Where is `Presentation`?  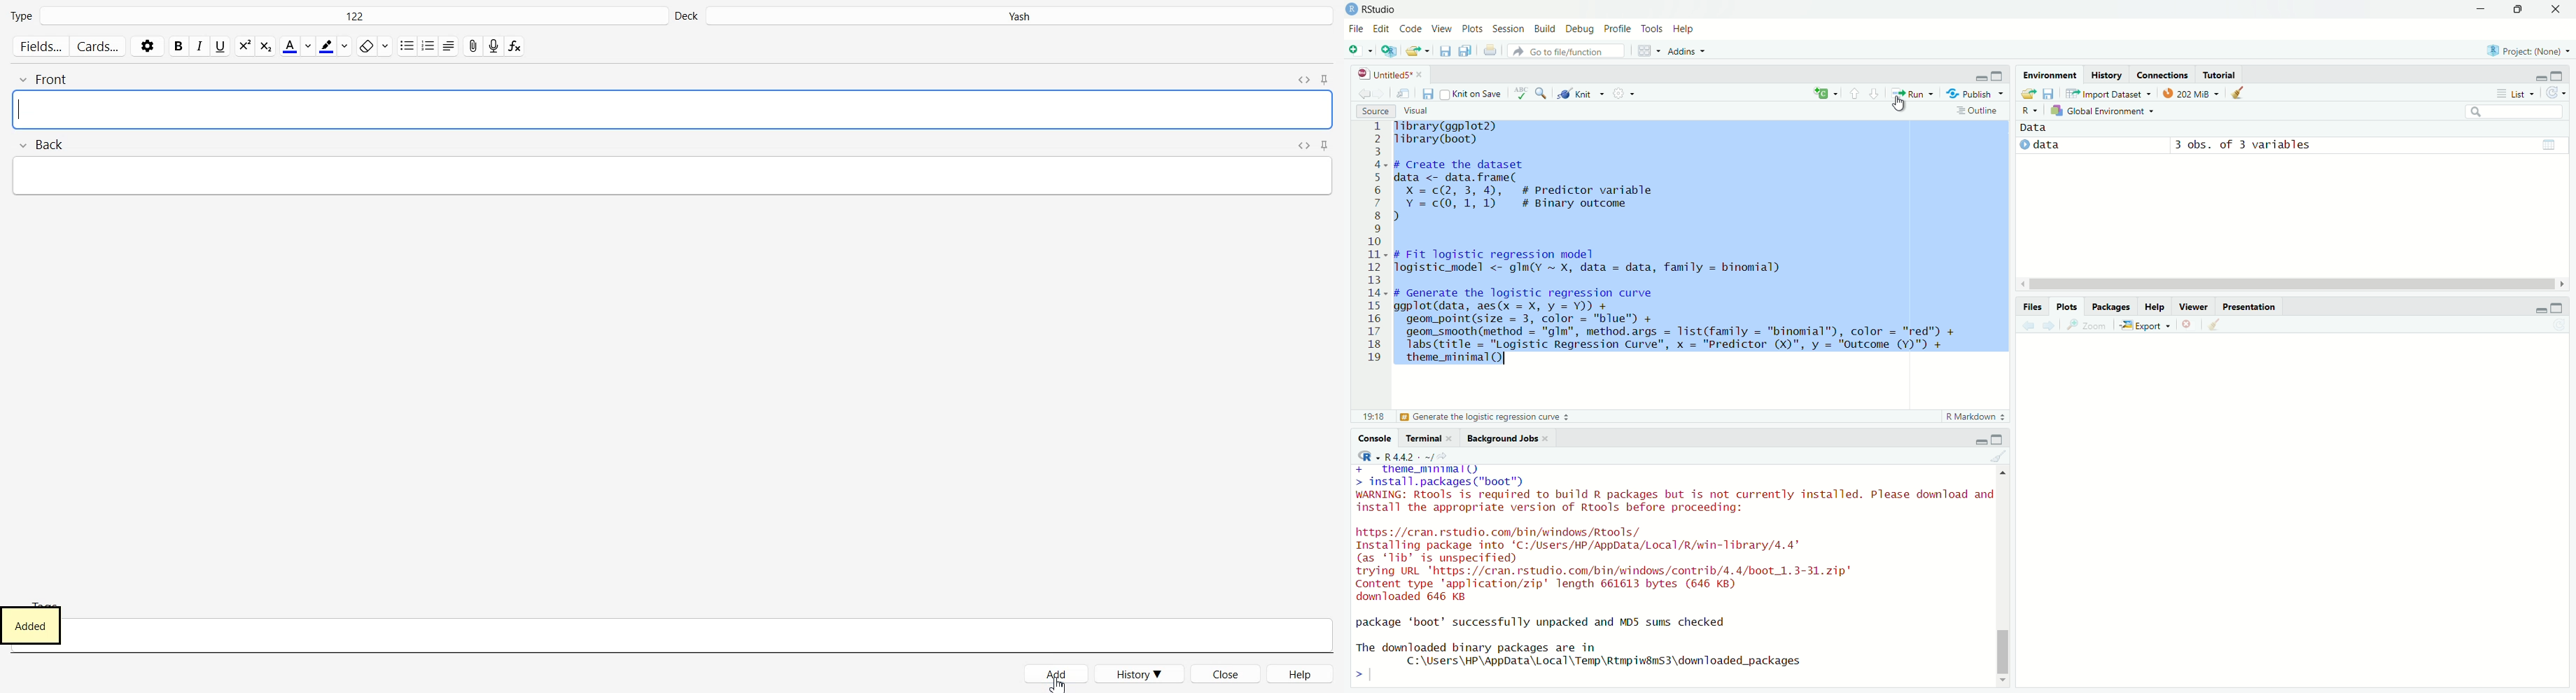 Presentation is located at coordinates (2250, 306).